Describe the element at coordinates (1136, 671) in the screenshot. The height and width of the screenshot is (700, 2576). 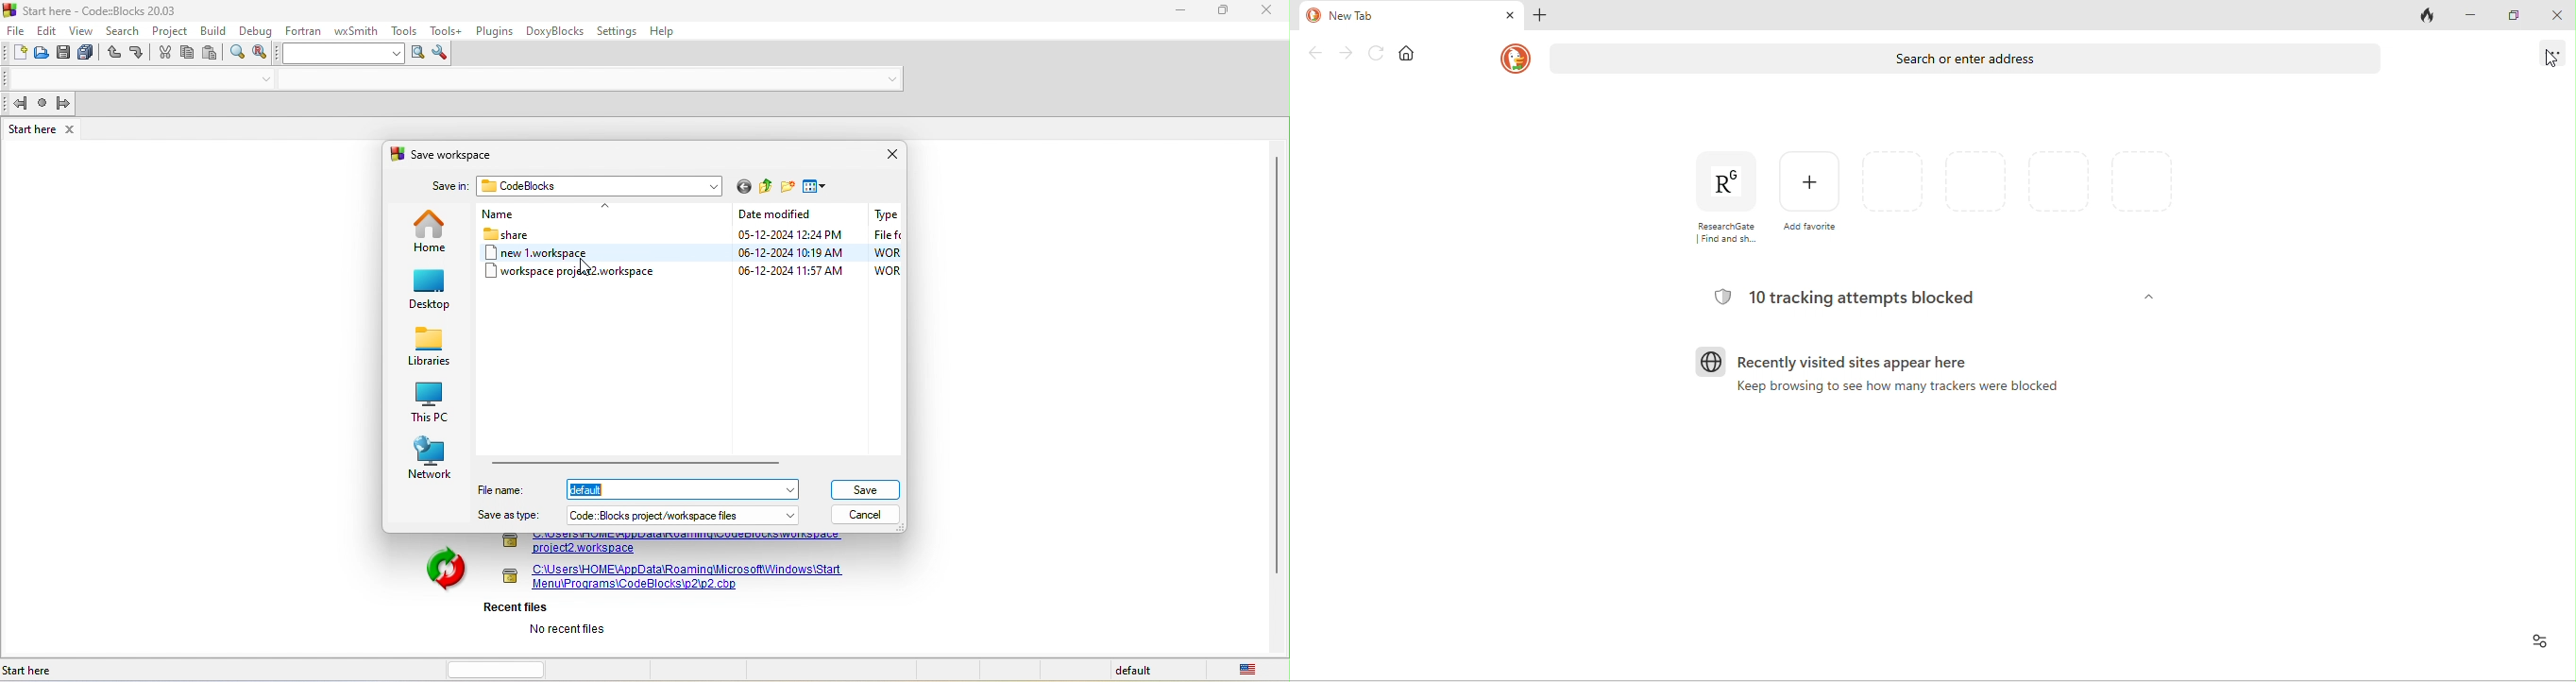
I see `default` at that location.